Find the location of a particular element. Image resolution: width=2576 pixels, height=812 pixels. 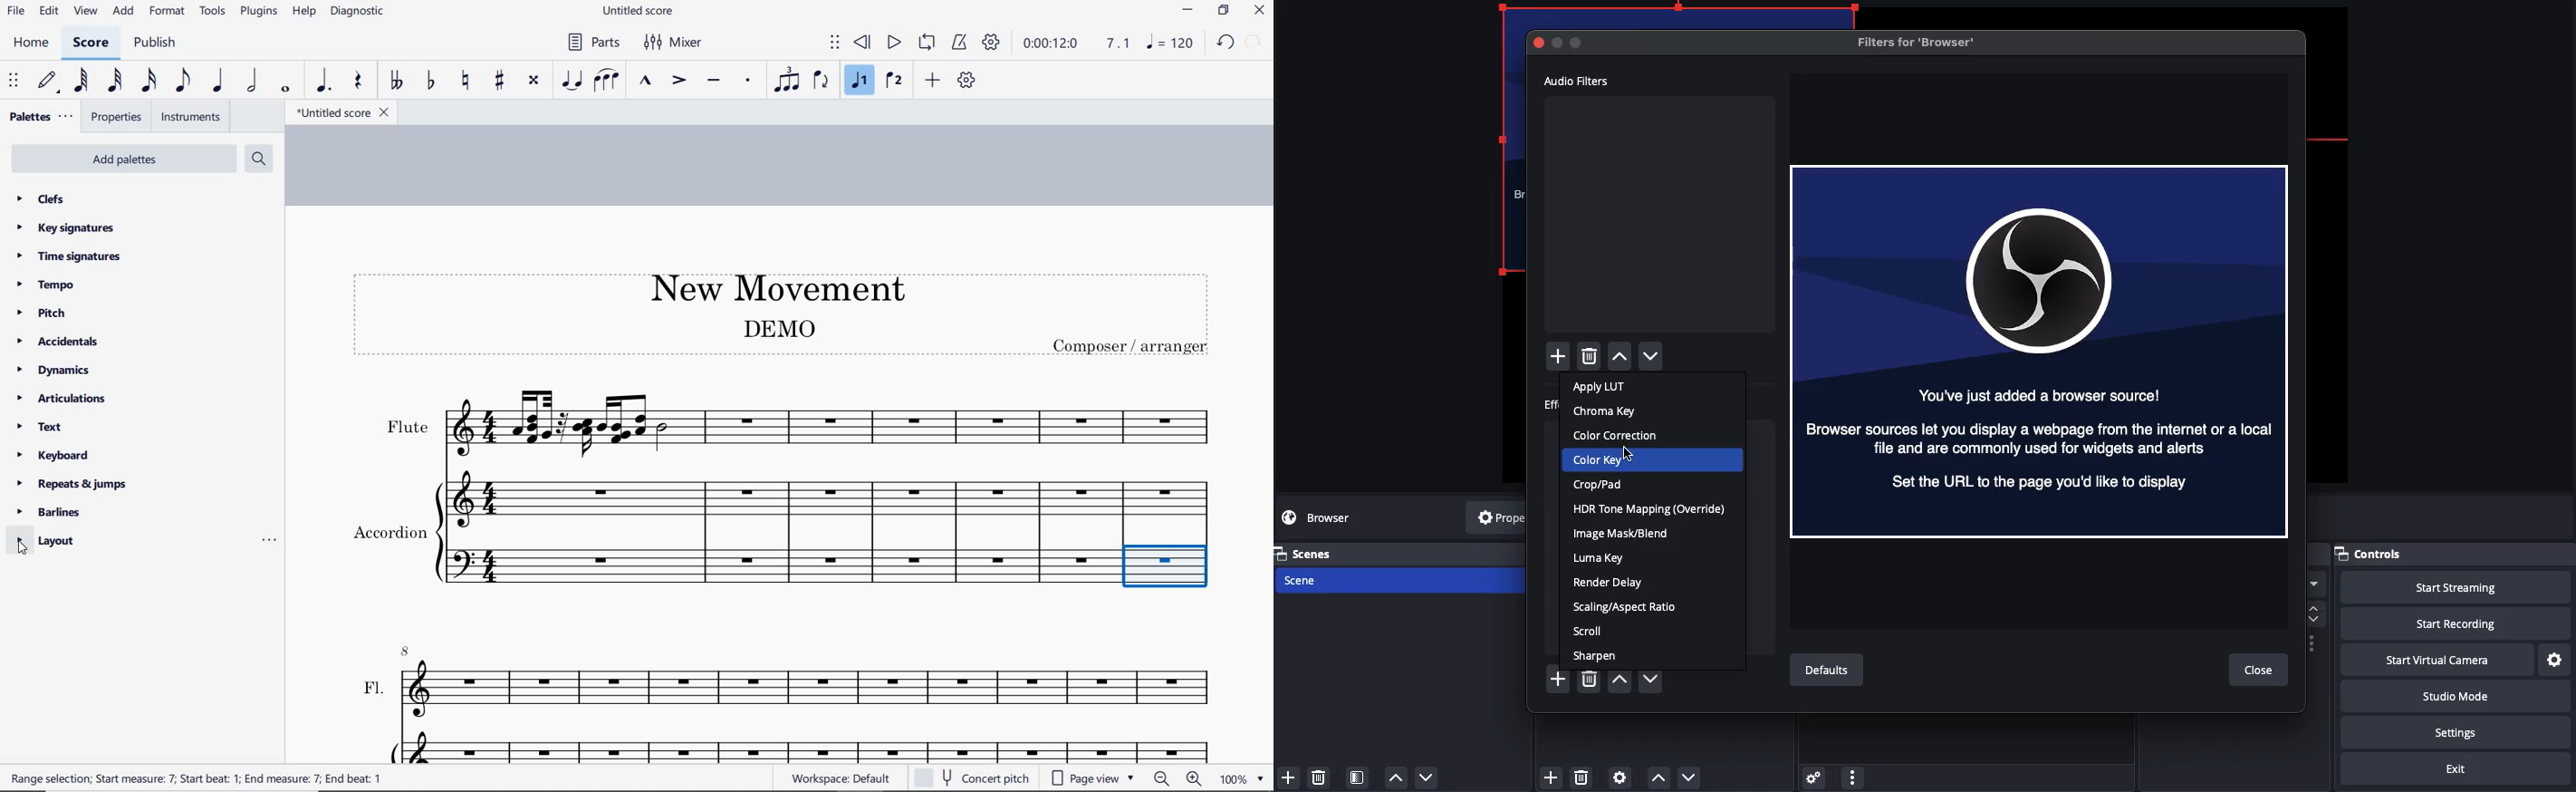

rest is located at coordinates (359, 82).